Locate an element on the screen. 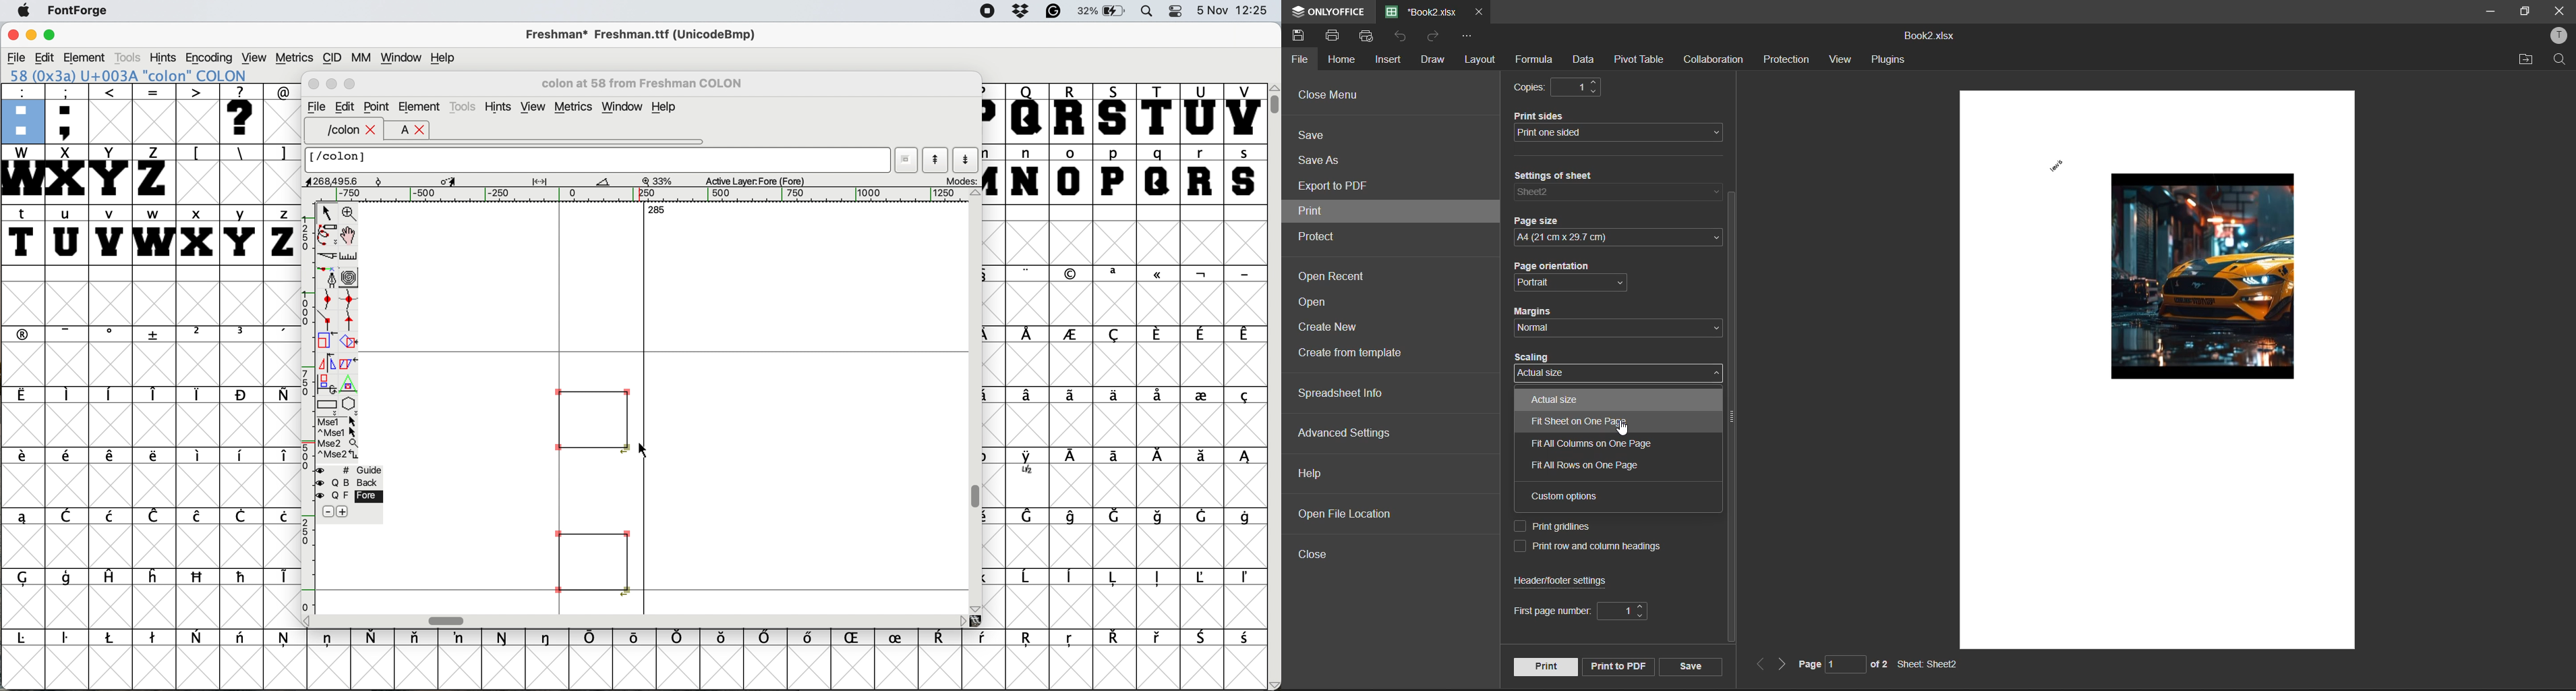 The width and height of the screenshot is (2576, 700). symbol is located at coordinates (69, 516).